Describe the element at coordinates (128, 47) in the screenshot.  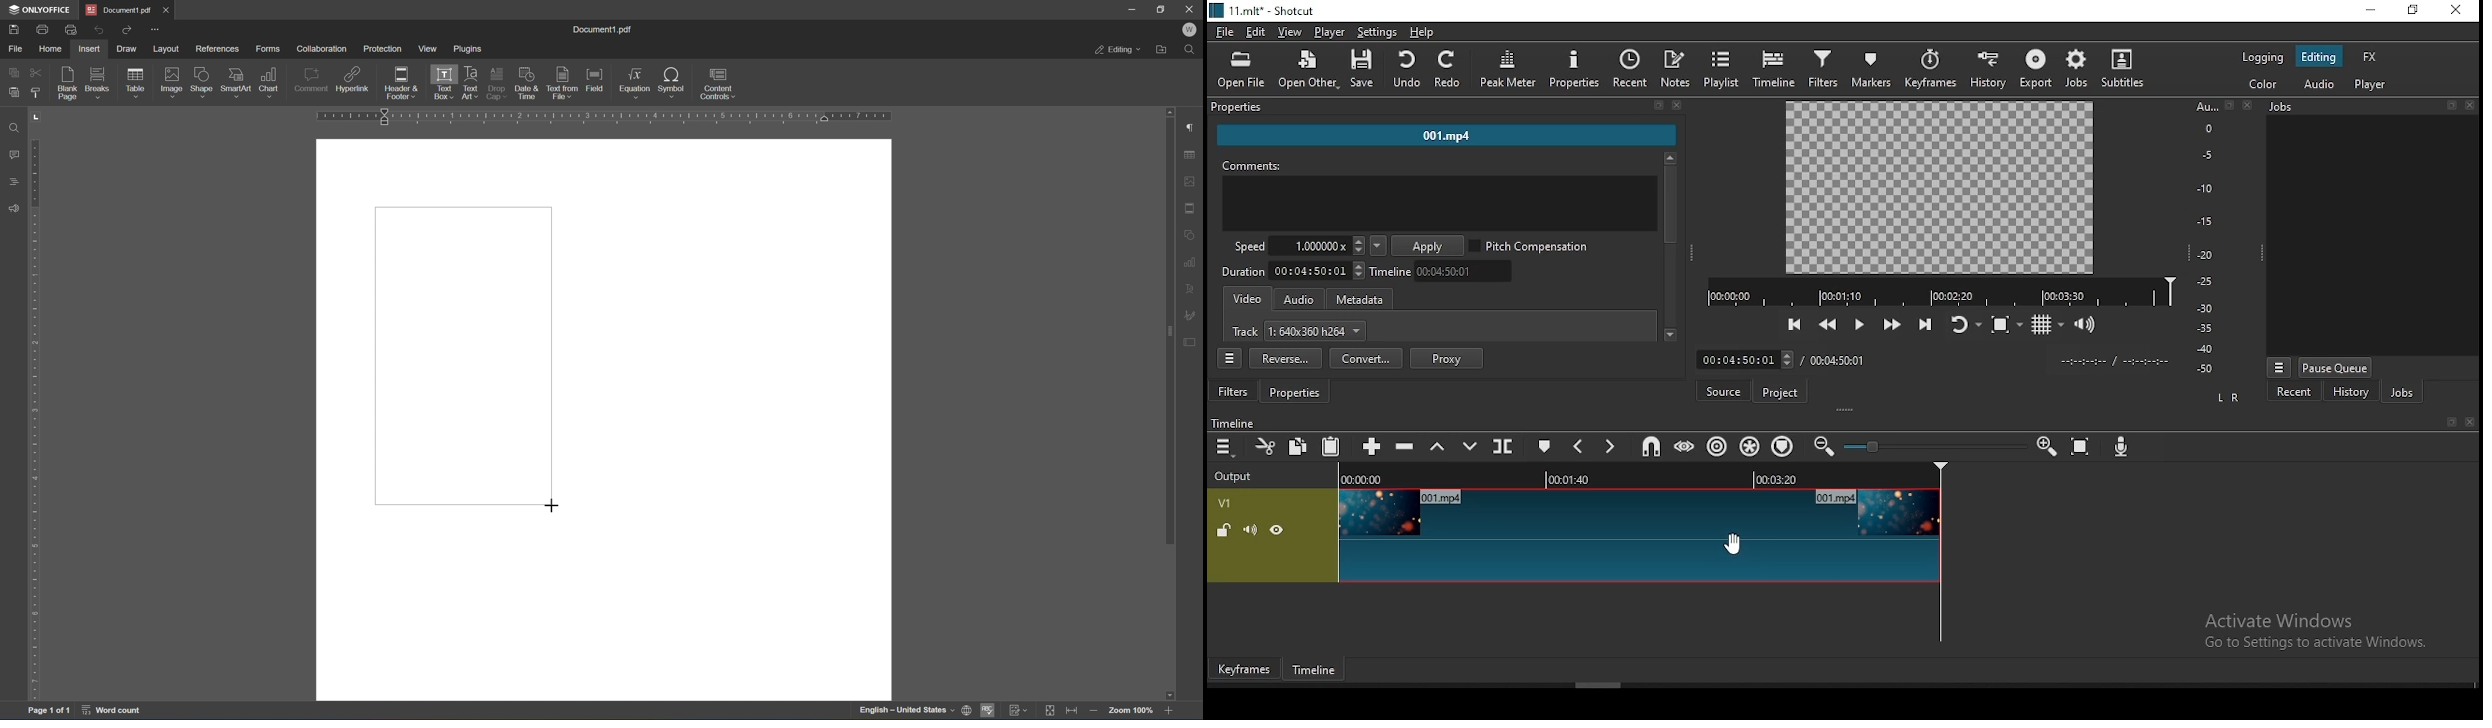
I see `draw` at that location.